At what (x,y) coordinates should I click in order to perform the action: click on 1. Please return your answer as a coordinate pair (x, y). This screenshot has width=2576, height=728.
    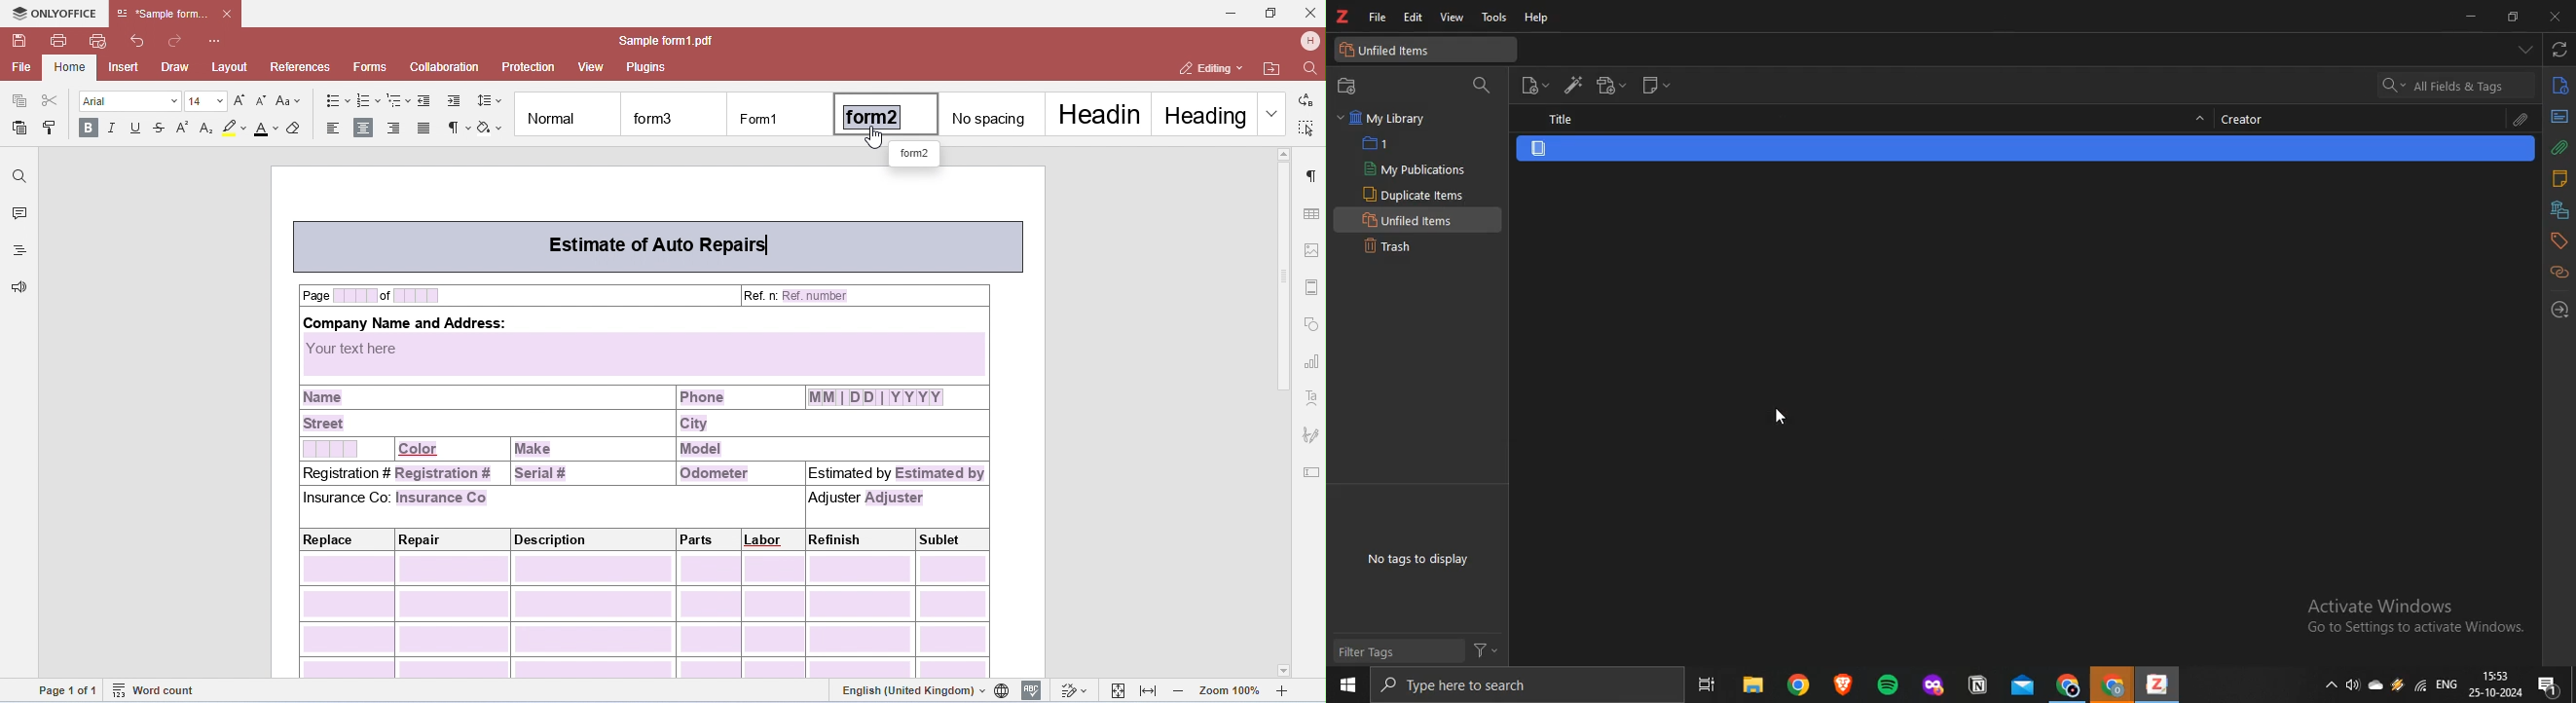
    Looking at the image, I should click on (1379, 144).